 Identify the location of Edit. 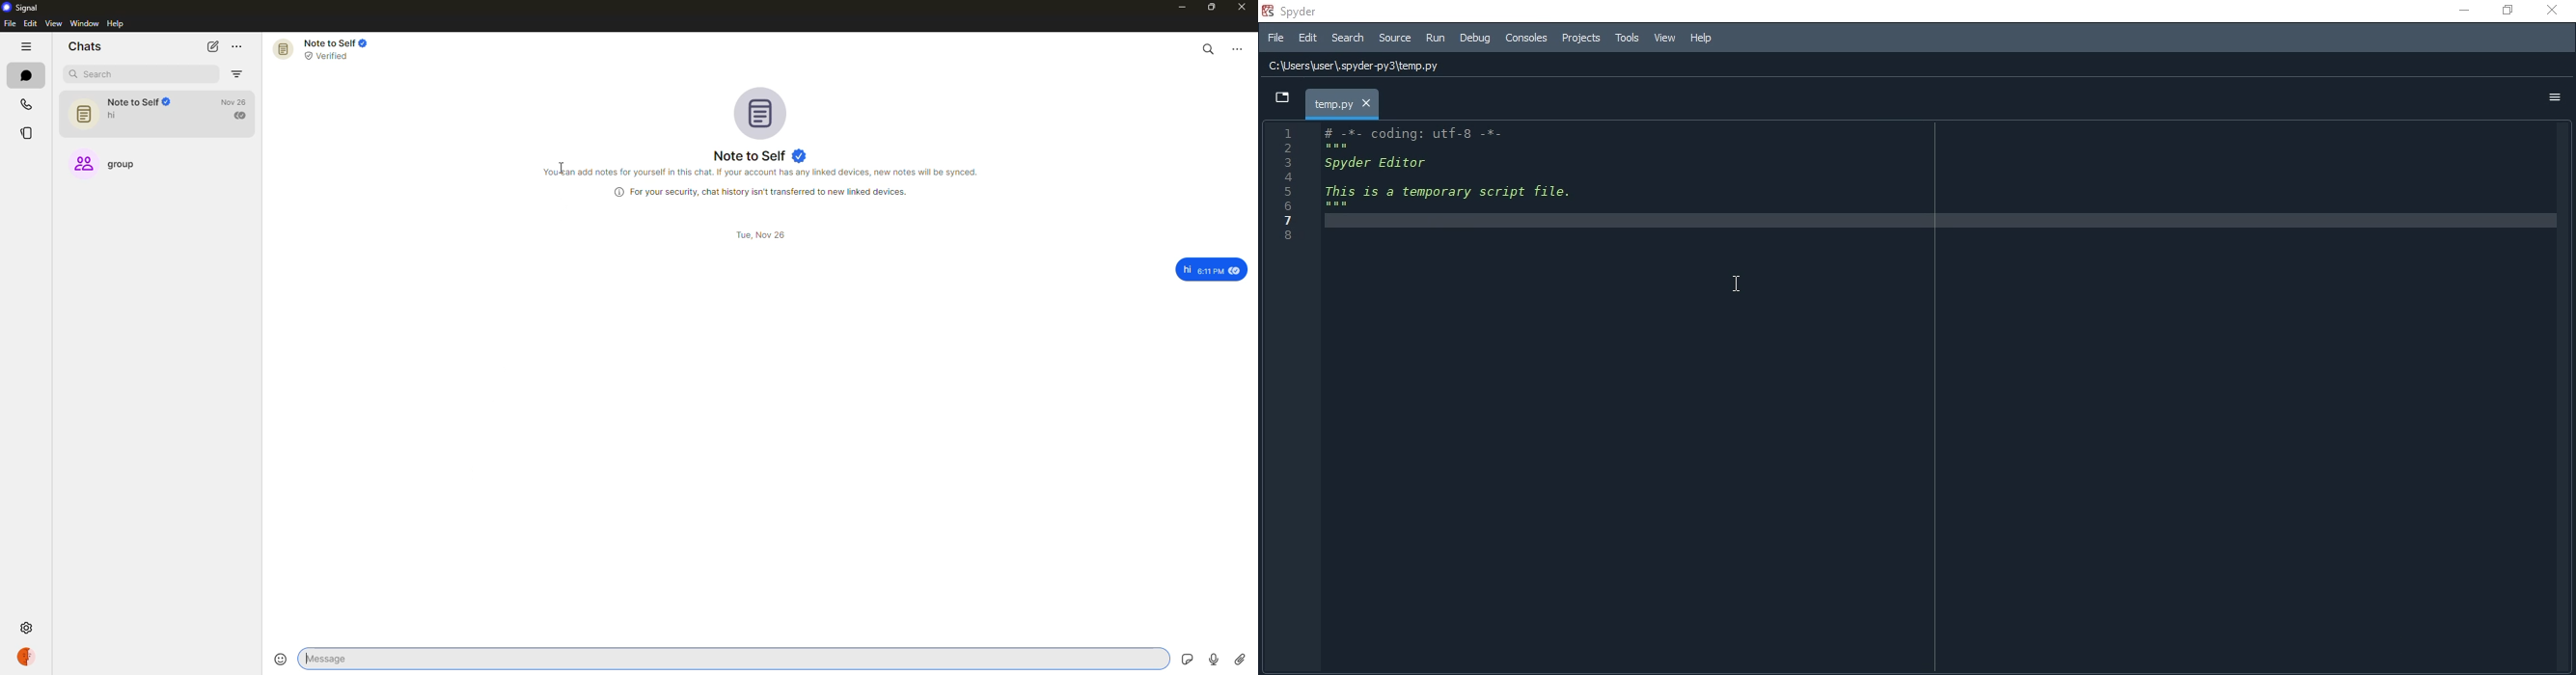
(1310, 39).